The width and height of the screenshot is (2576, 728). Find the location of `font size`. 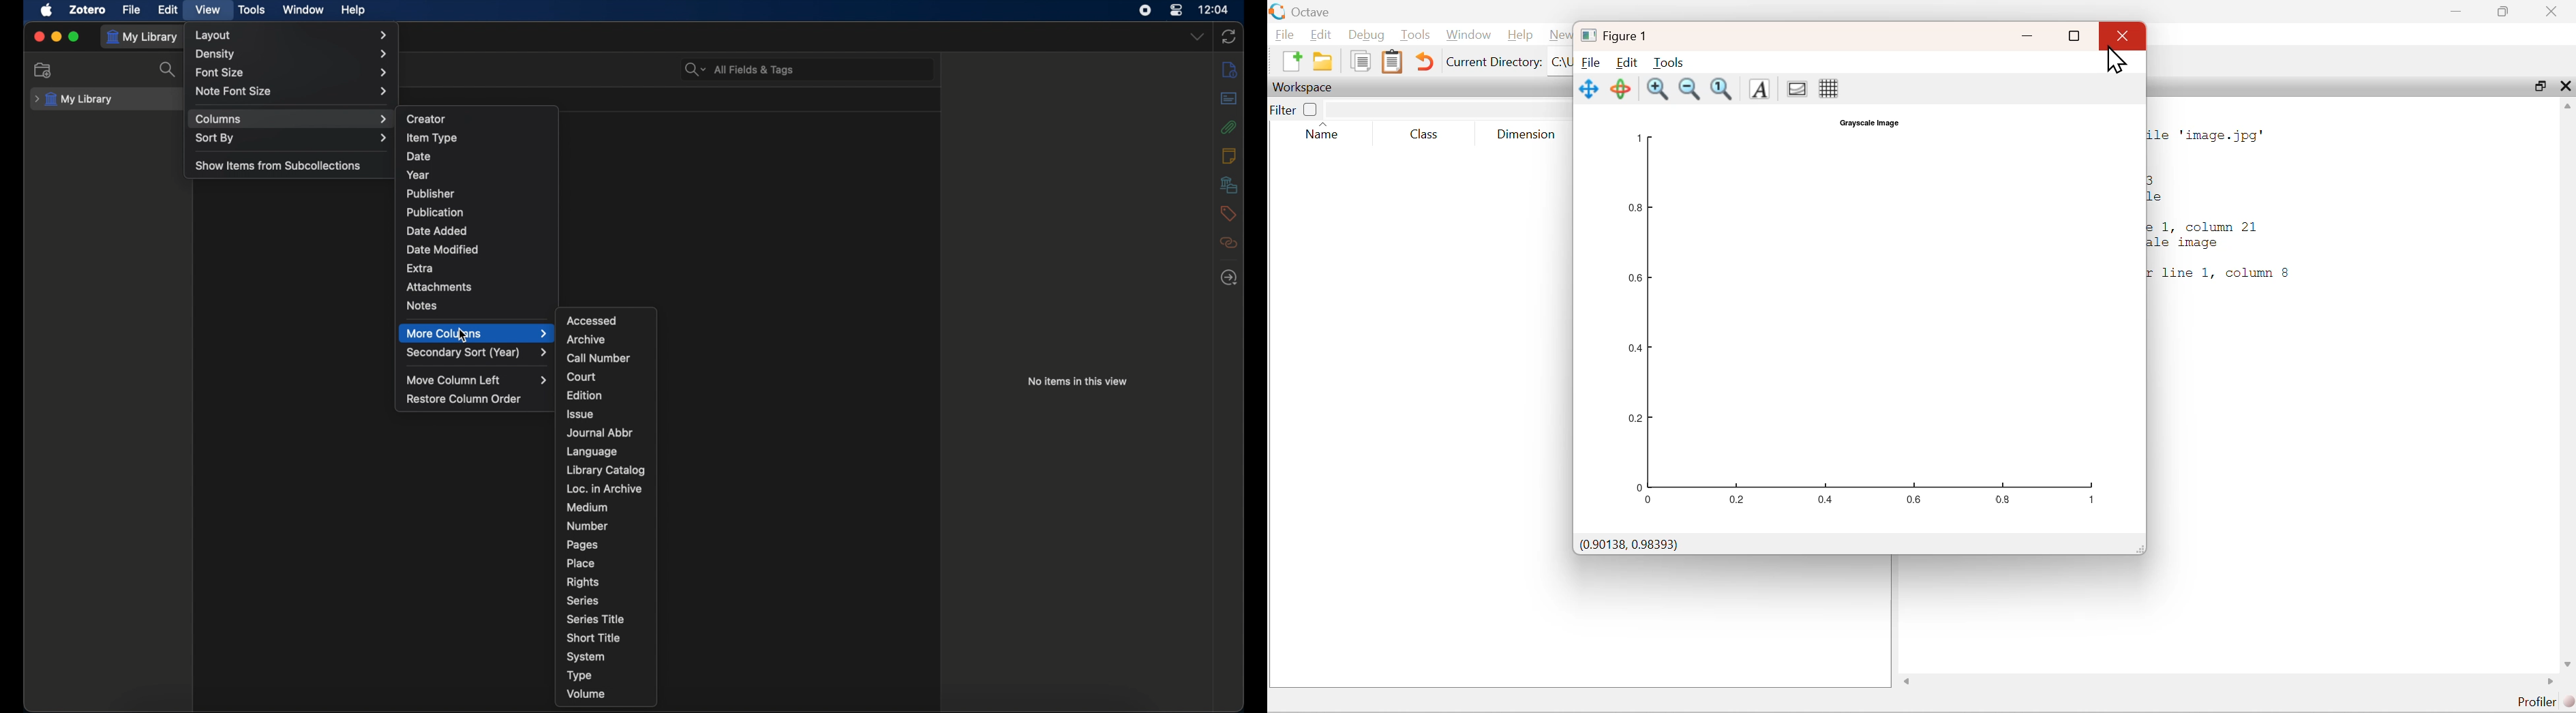

font size is located at coordinates (292, 73).